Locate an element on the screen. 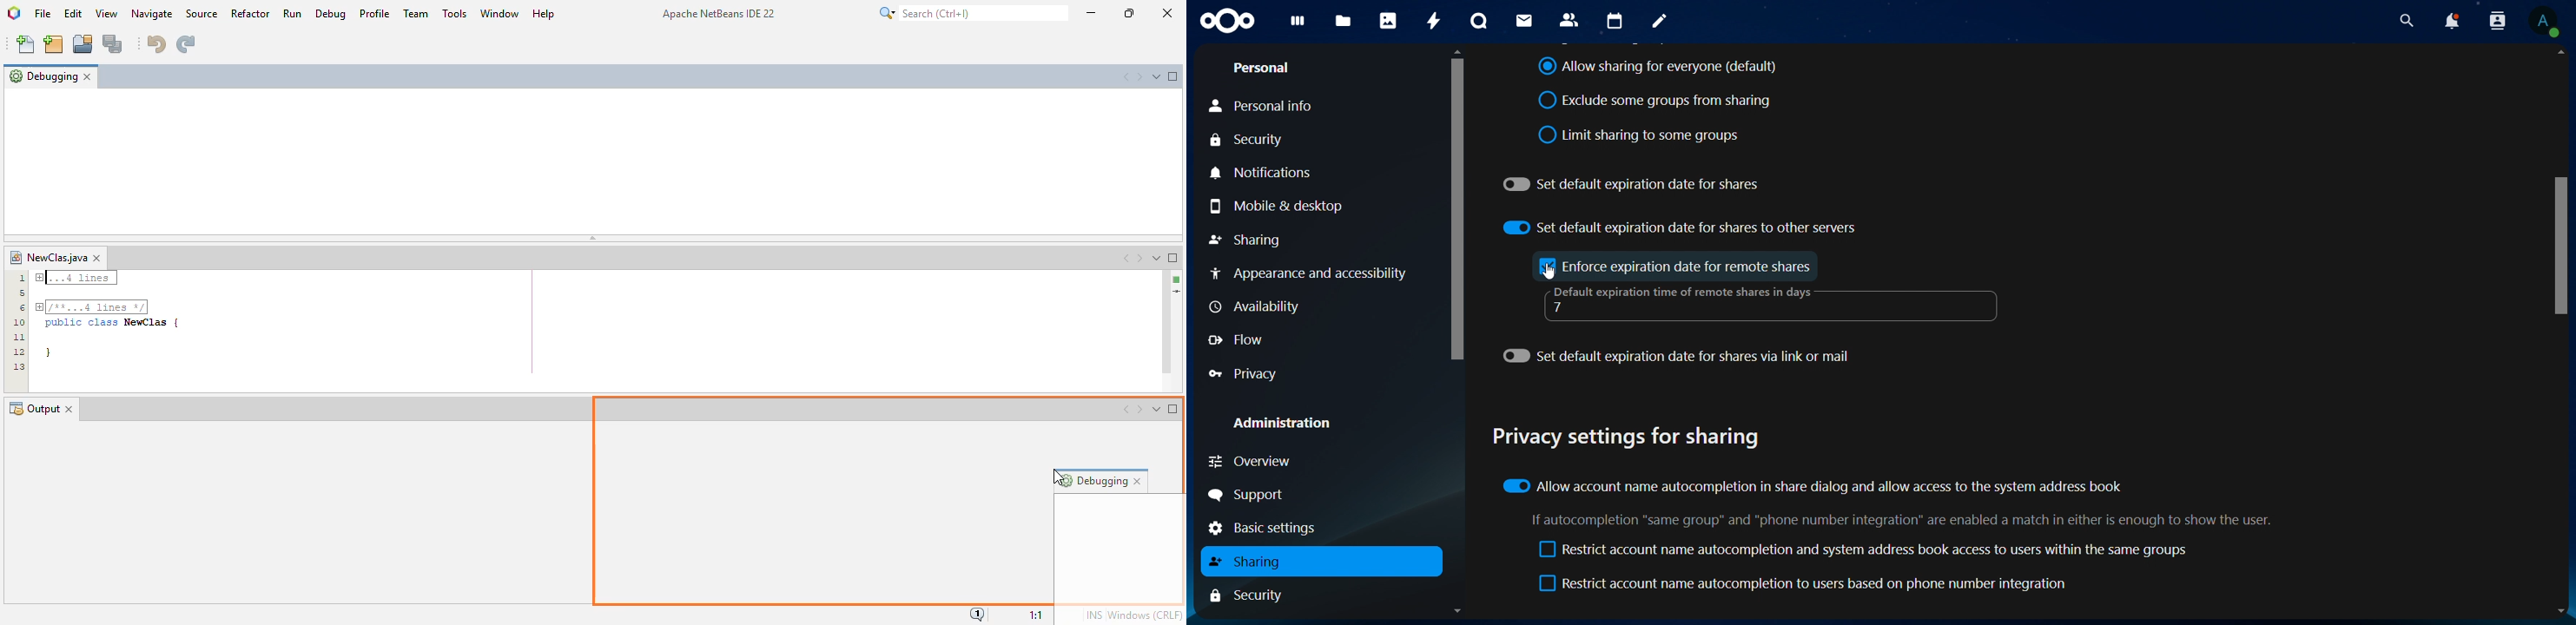 This screenshot has height=644, width=2576. Scrollbar is located at coordinates (2561, 333).